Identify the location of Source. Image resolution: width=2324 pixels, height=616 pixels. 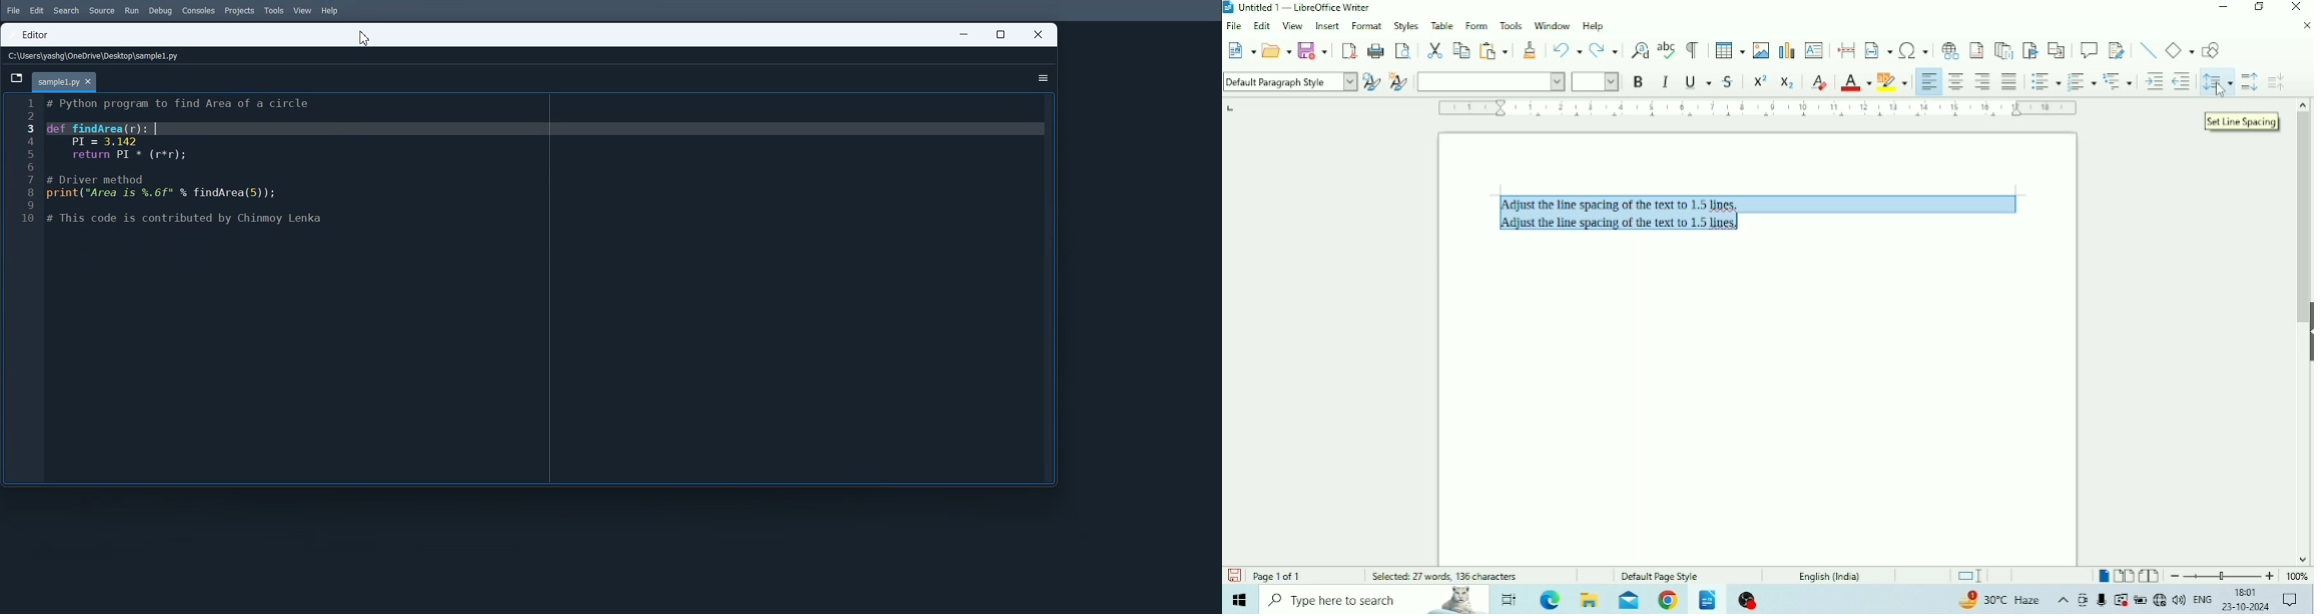
(103, 11).